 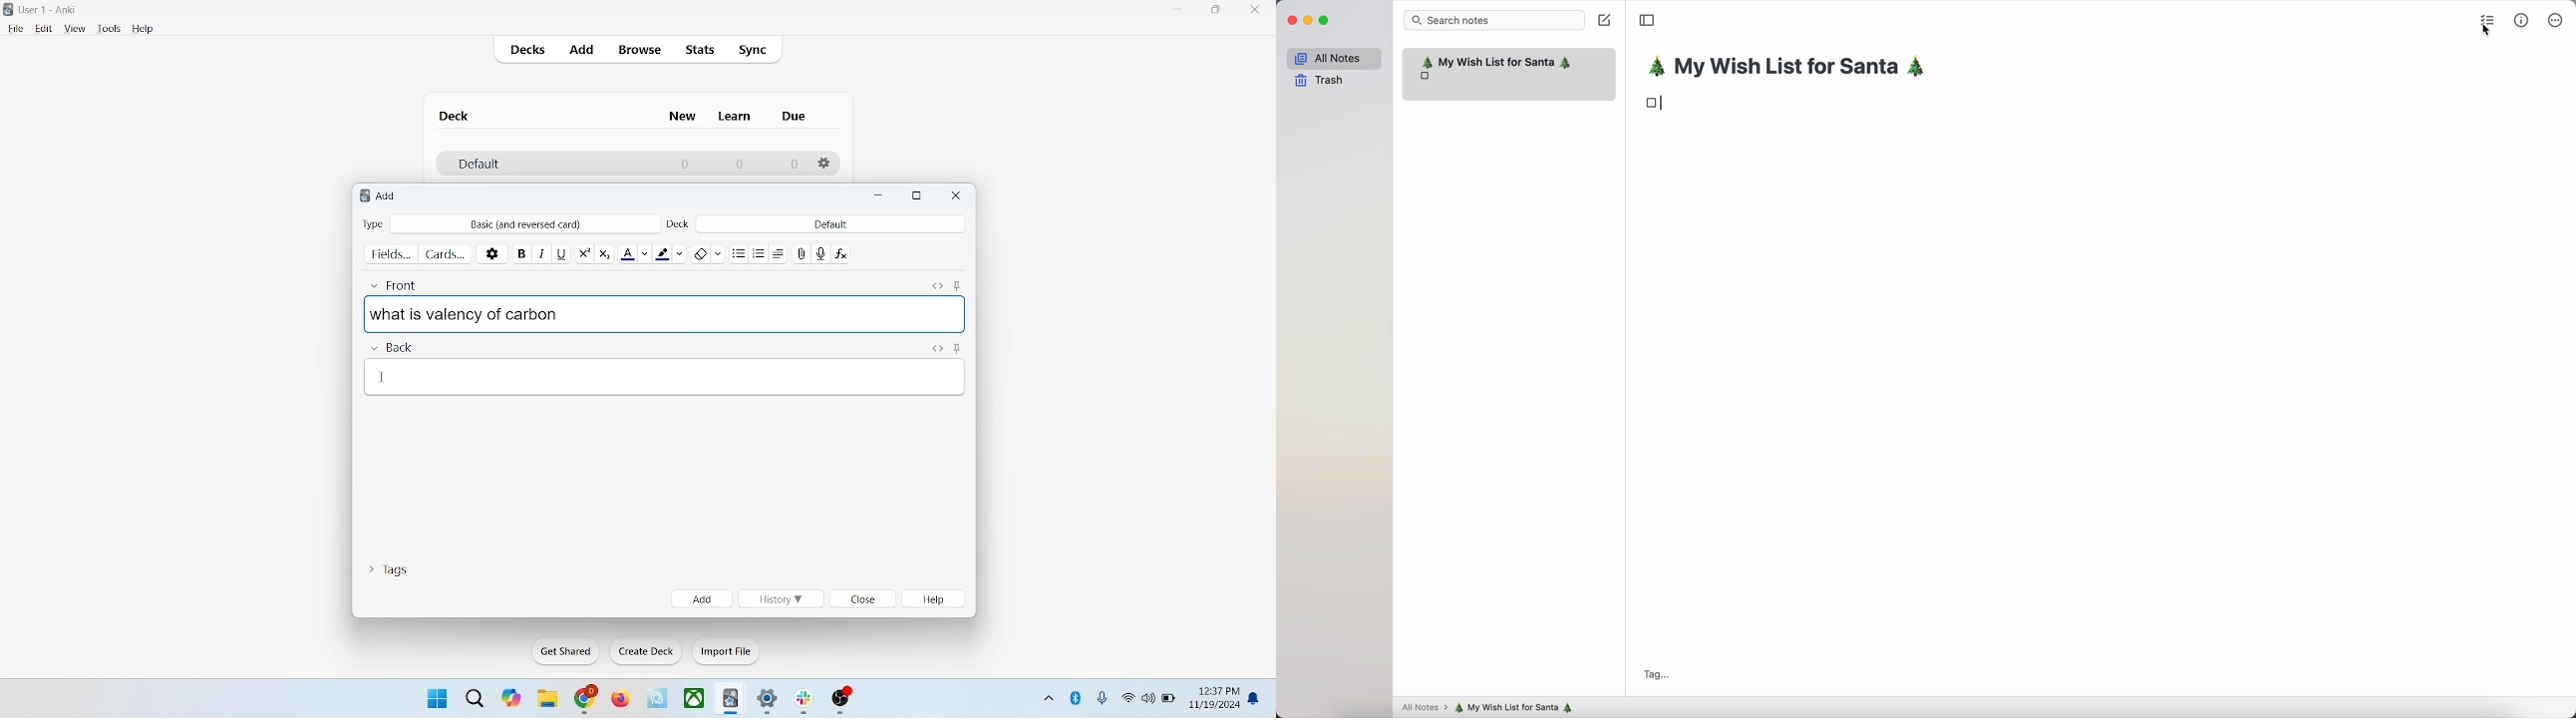 What do you see at coordinates (604, 251) in the screenshot?
I see `subscript` at bounding box center [604, 251].